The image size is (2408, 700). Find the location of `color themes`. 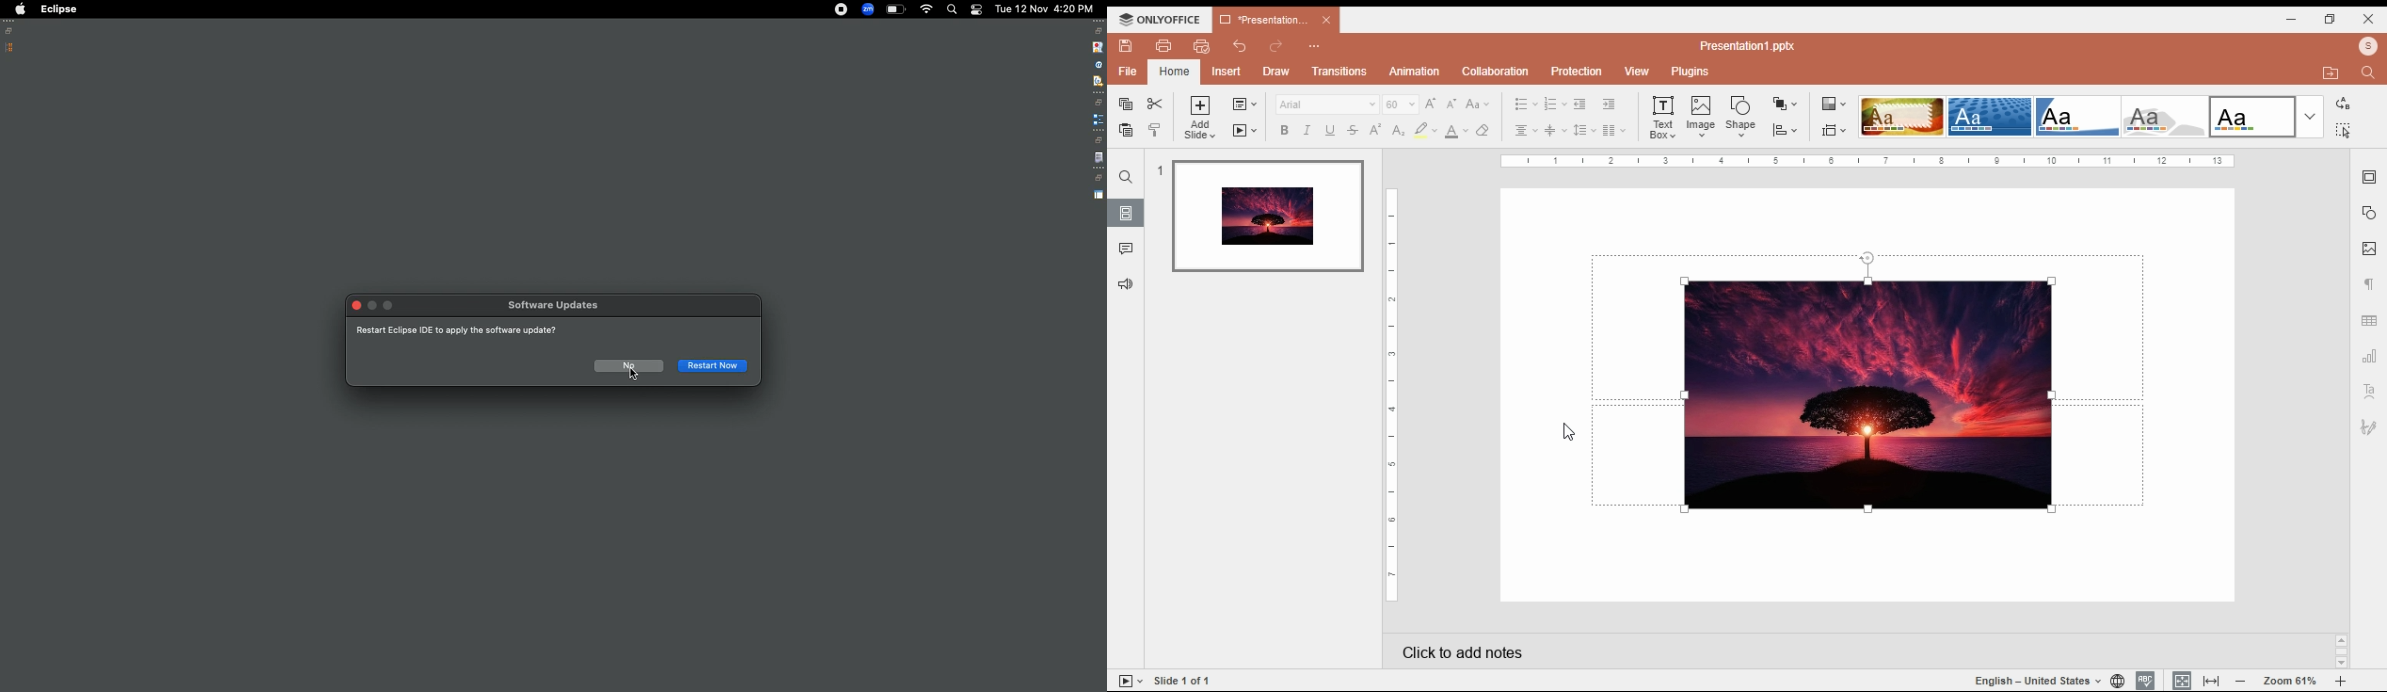

color themes is located at coordinates (1831, 103).